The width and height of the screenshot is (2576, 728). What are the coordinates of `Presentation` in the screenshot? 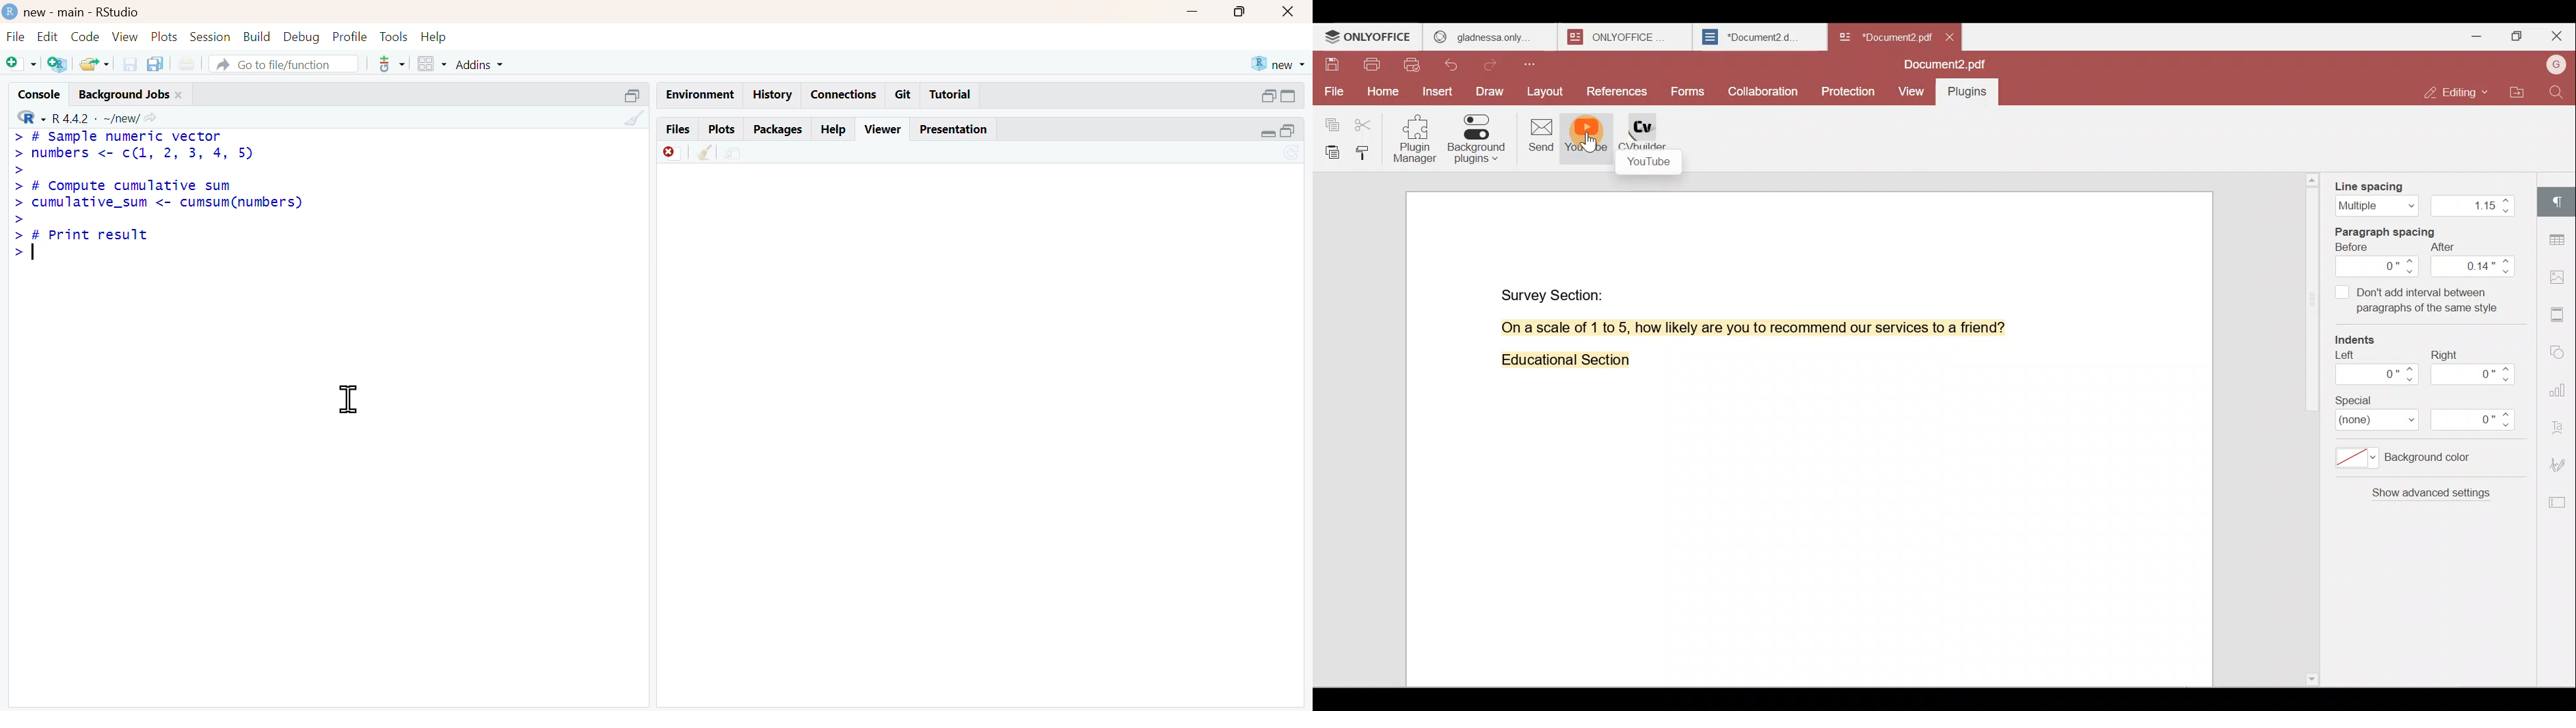 It's located at (954, 131).